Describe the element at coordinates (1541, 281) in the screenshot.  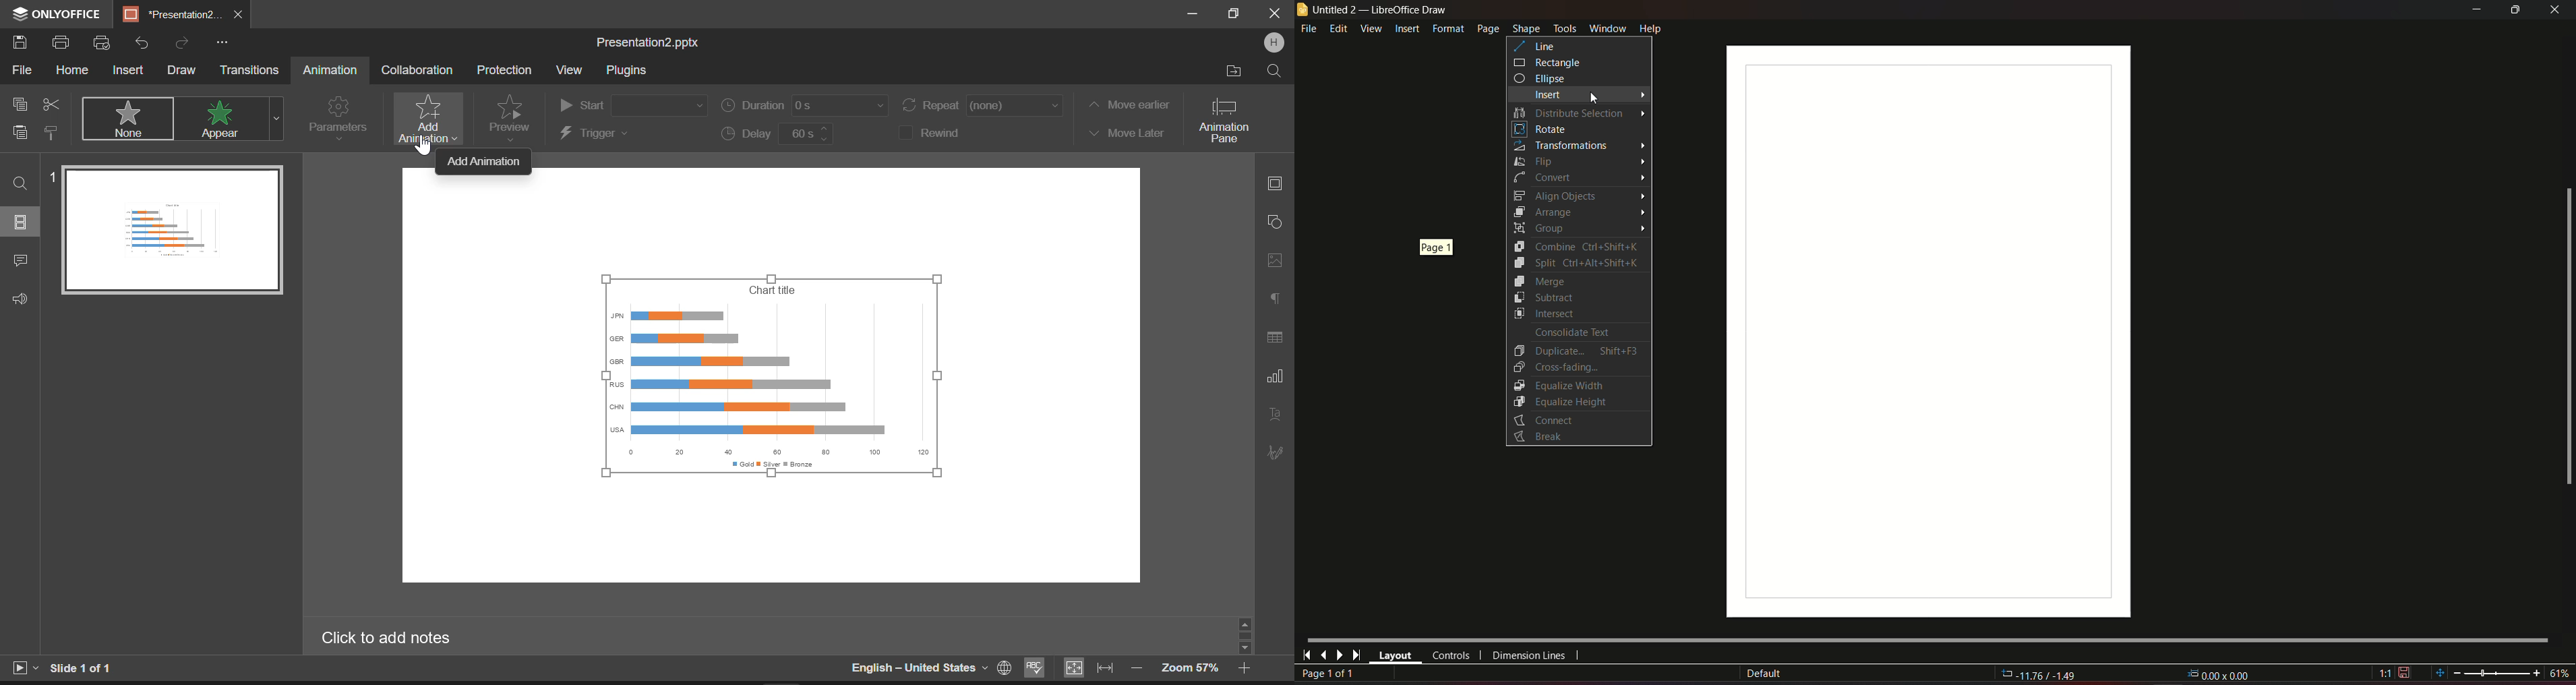
I see `Merge` at that location.